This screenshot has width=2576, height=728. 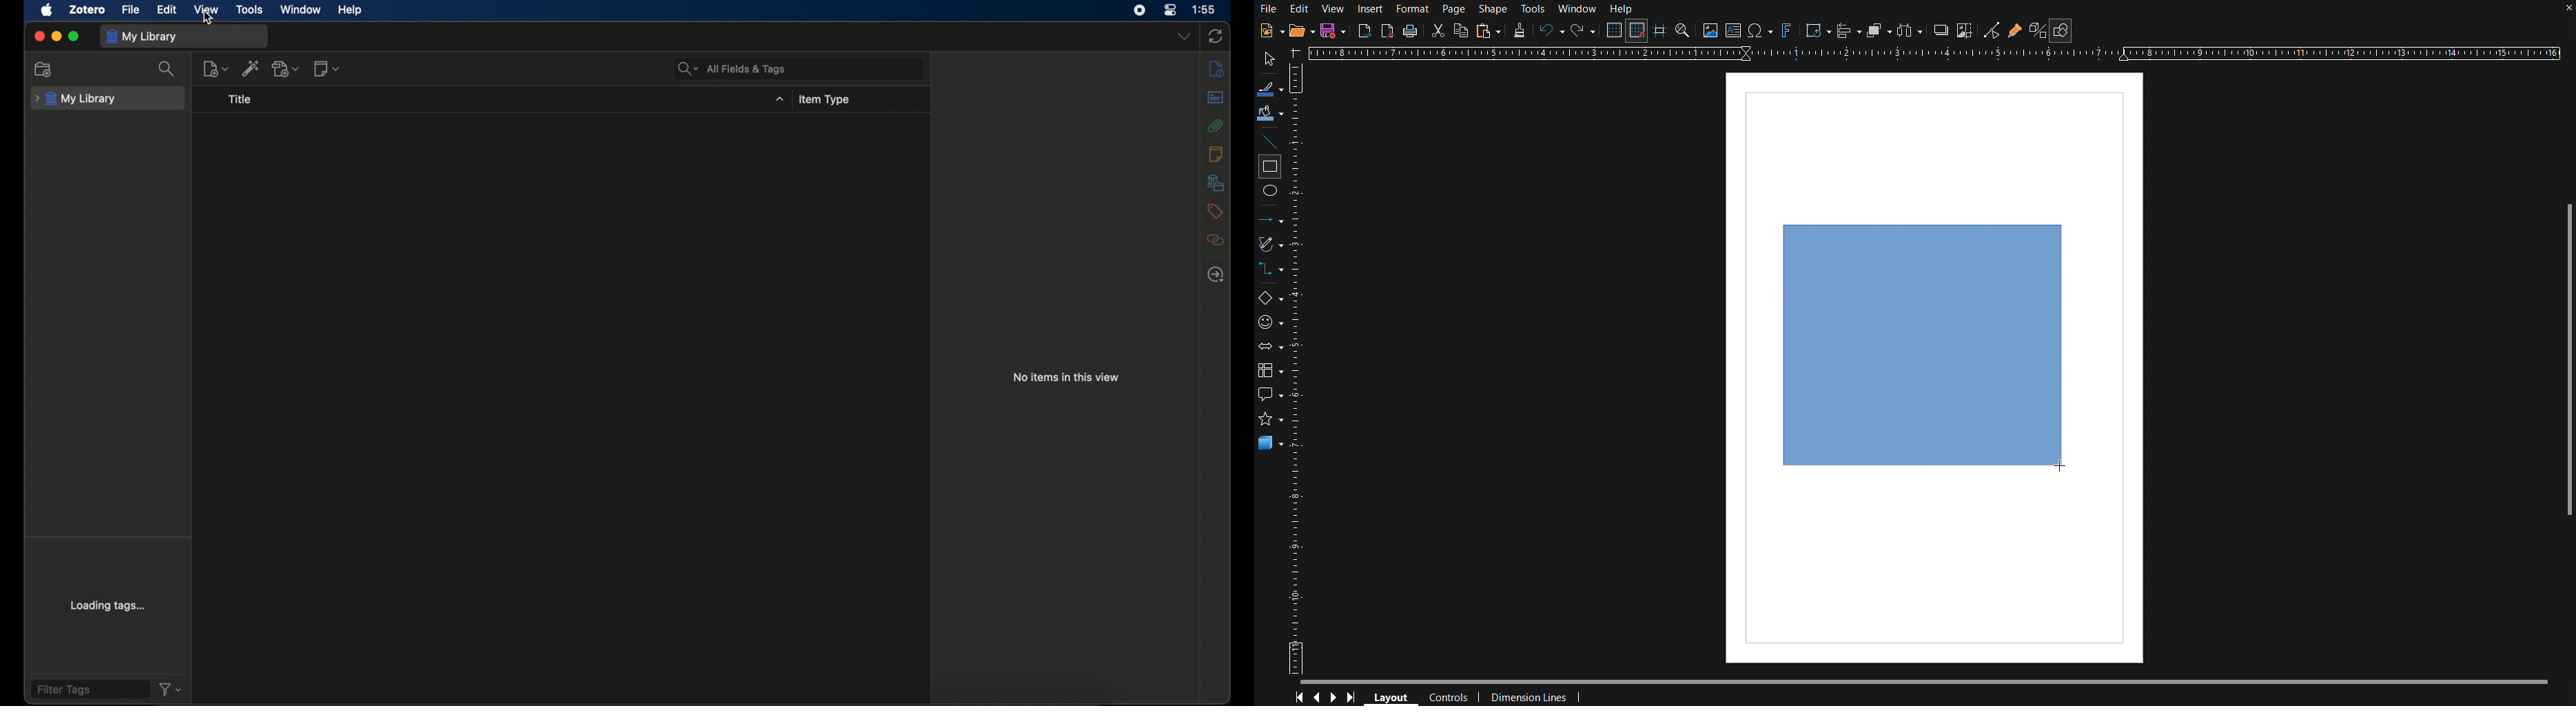 What do you see at coordinates (1271, 114) in the screenshot?
I see `Fill Color` at bounding box center [1271, 114].